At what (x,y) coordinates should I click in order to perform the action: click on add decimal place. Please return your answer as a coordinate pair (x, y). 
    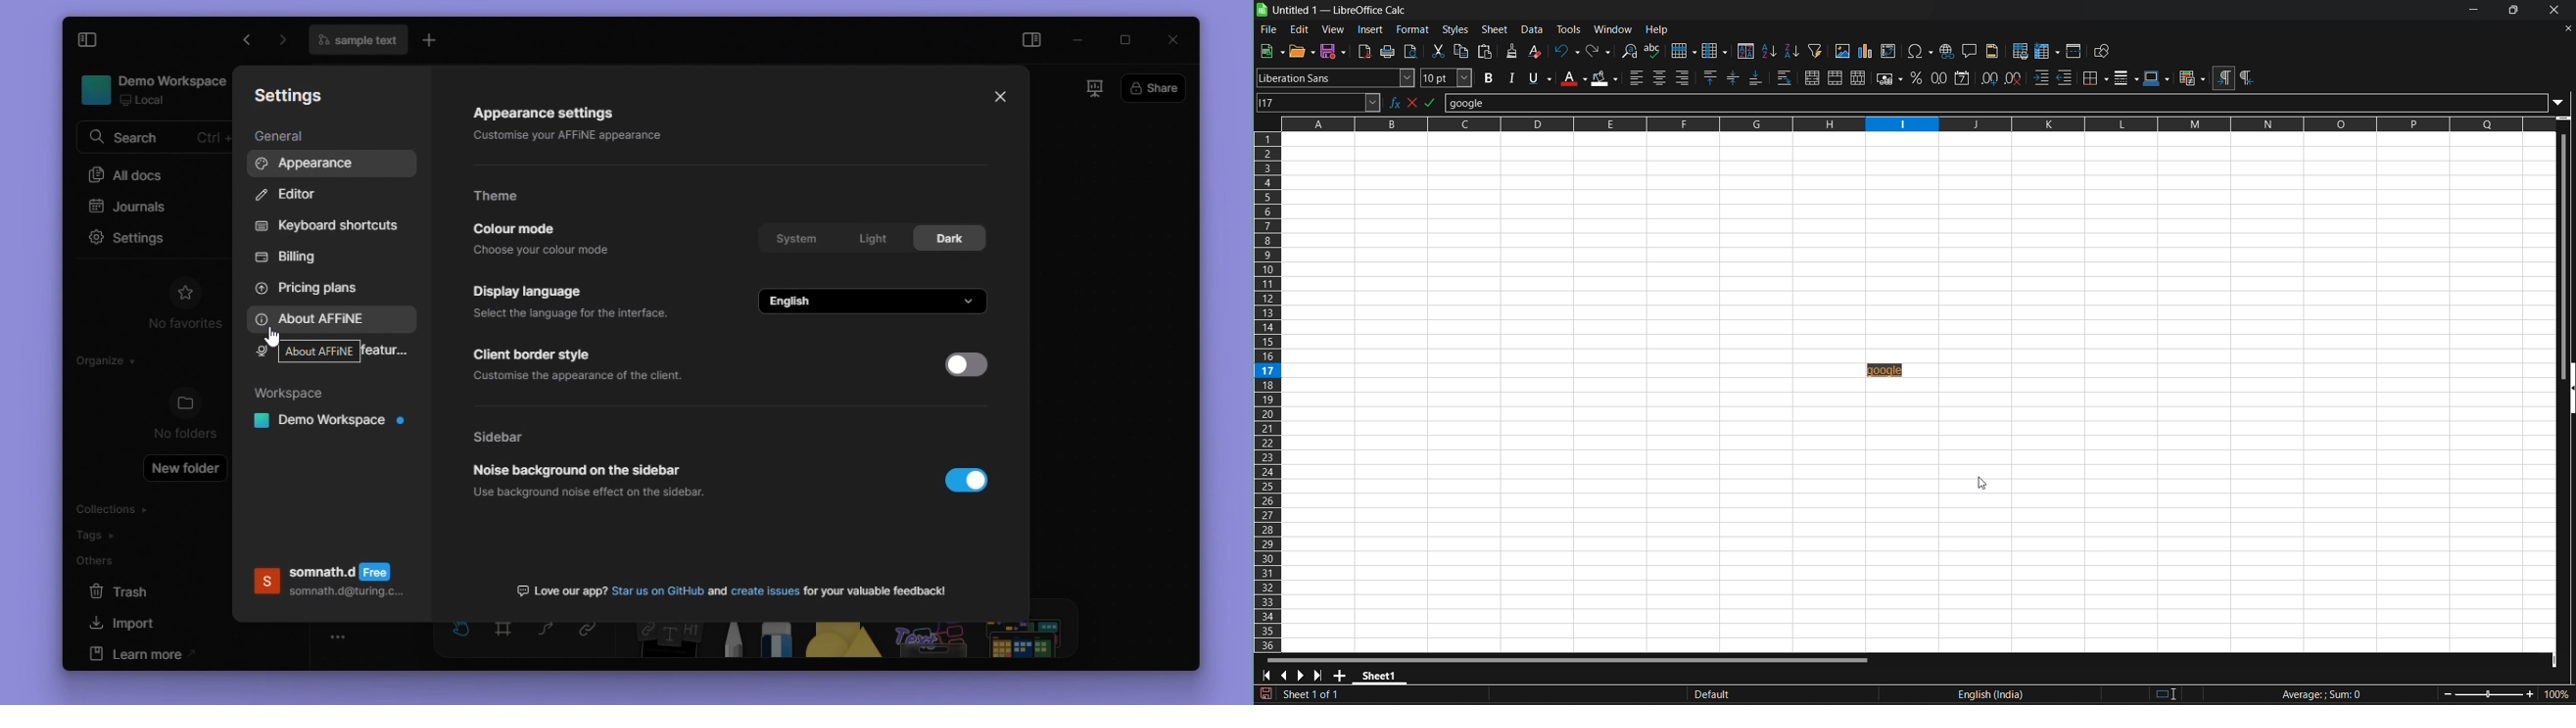
    Looking at the image, I should click on (1988, 78).